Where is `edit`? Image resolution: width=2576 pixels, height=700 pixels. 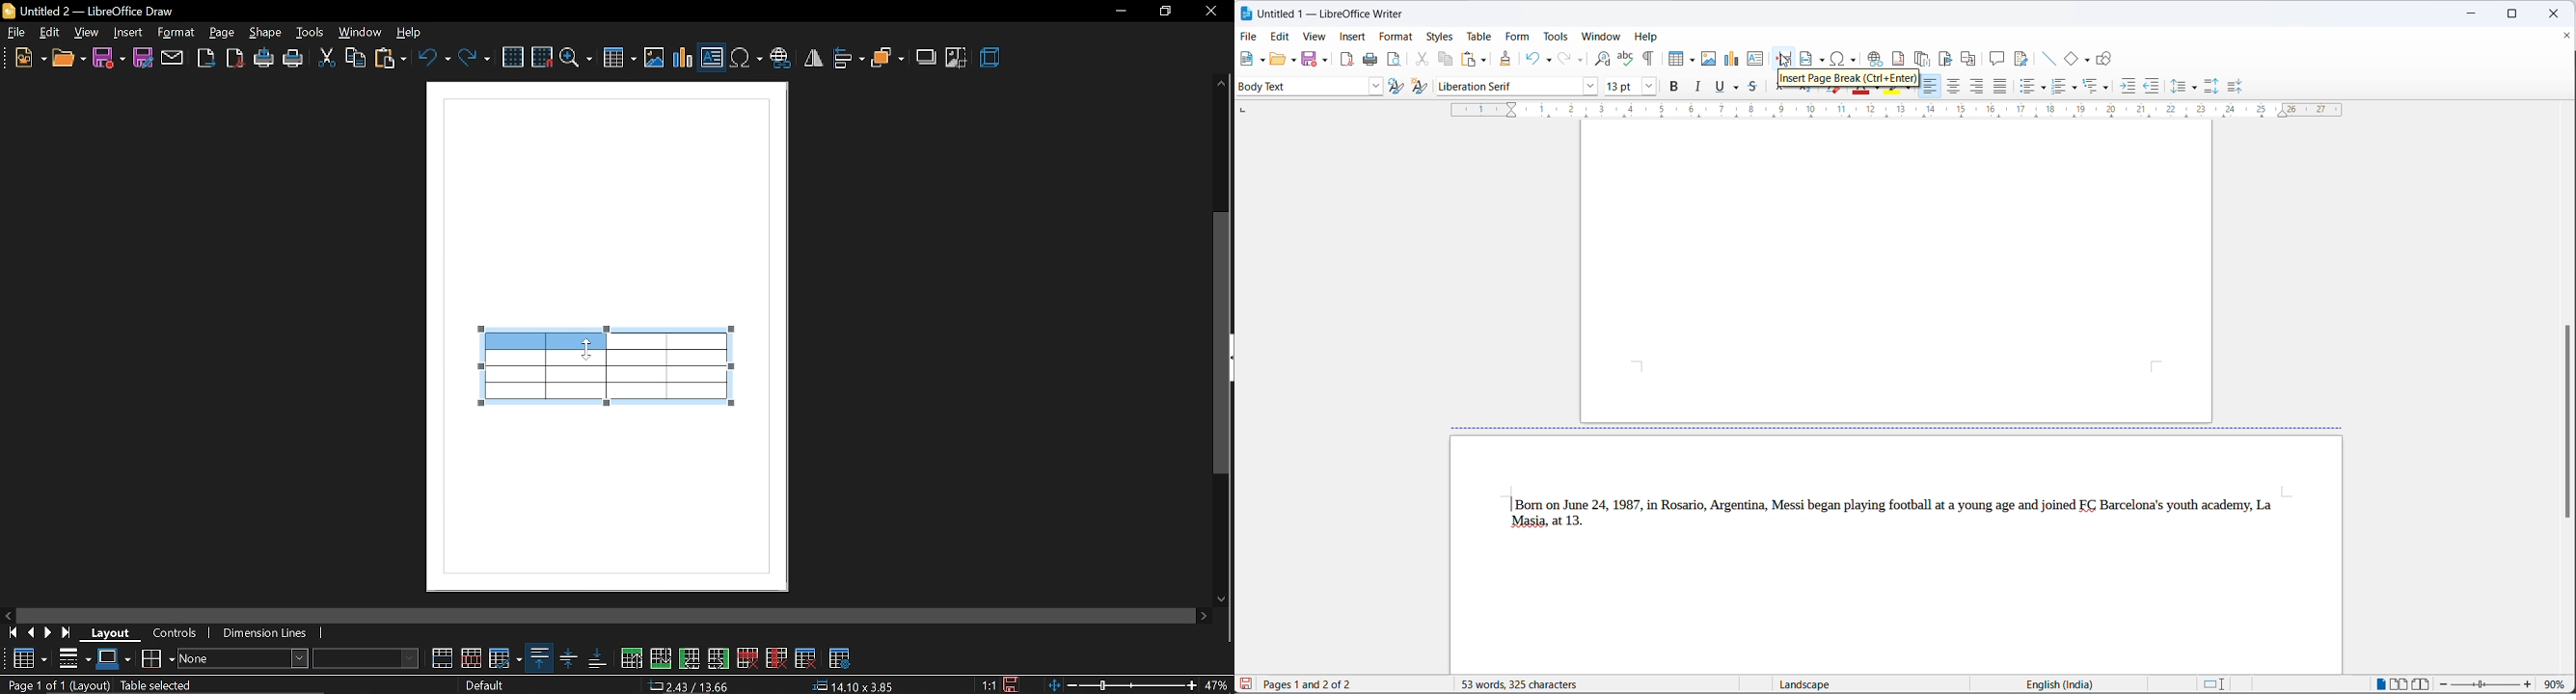
edit is located at coordinates (48, 31).